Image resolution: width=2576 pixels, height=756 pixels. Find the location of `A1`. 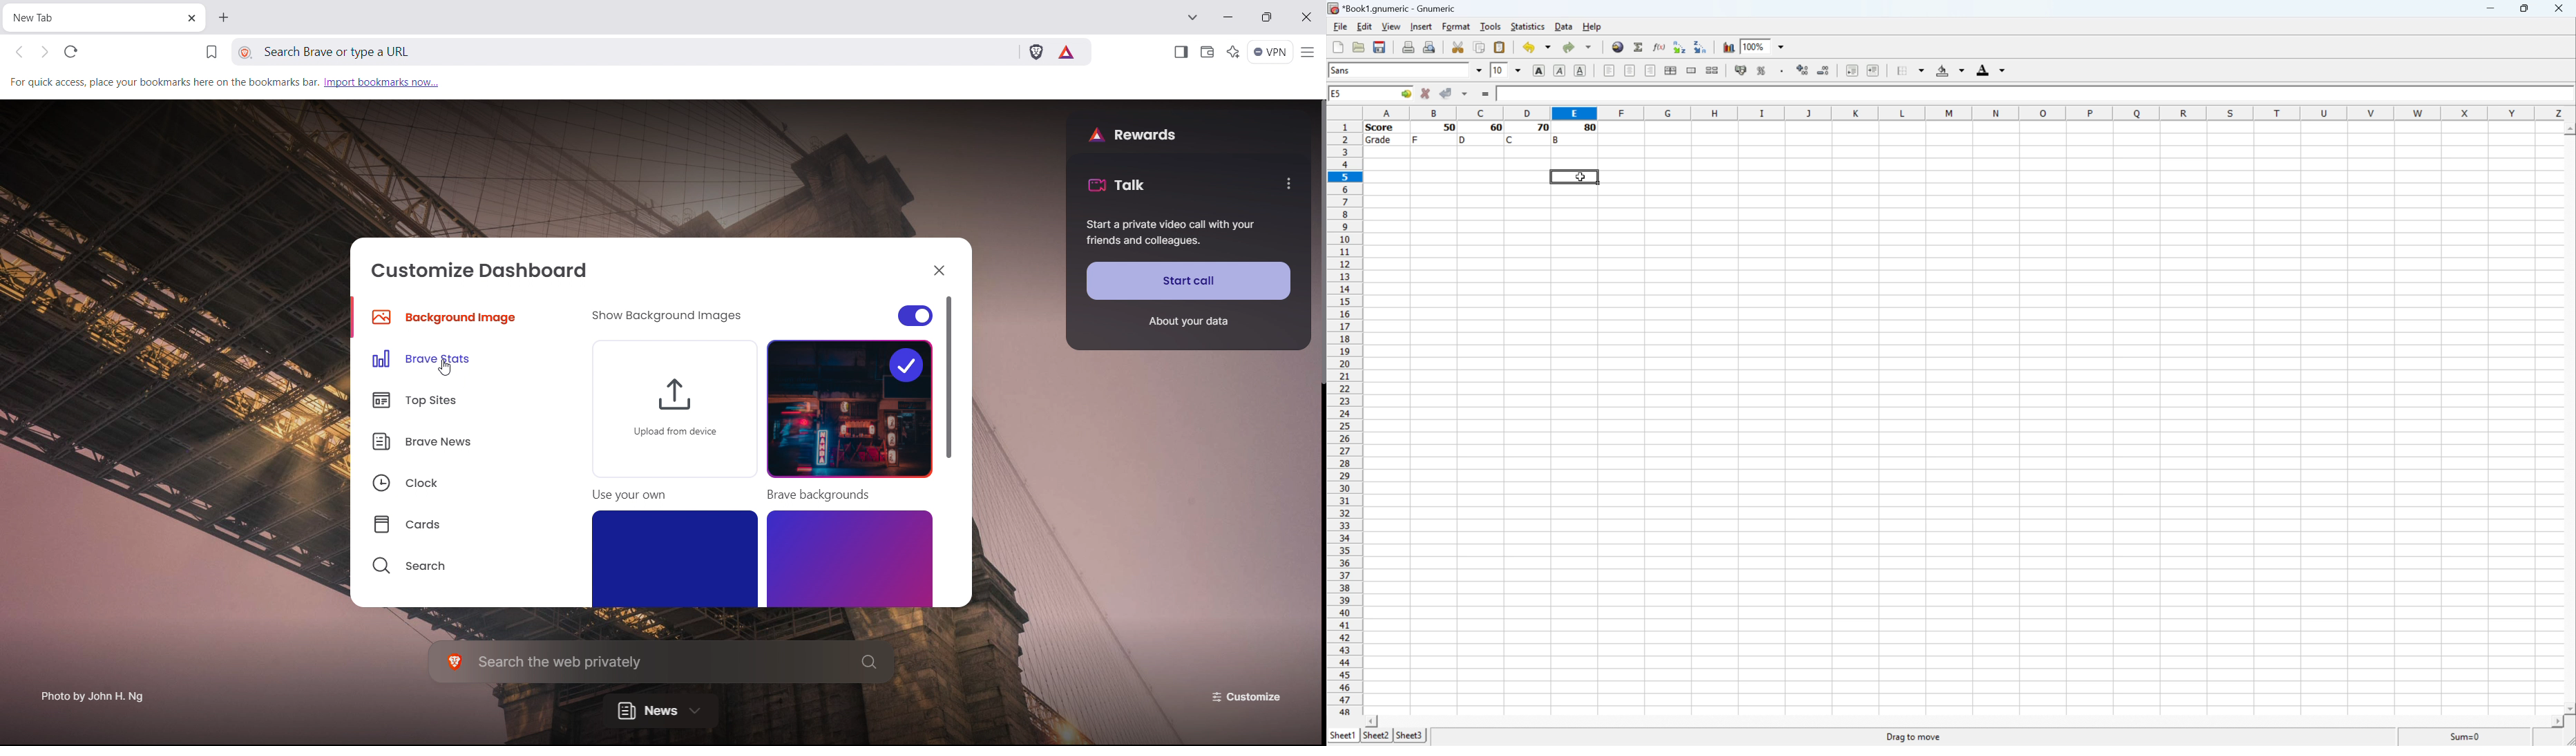

A1 is located at coordinates (1338, 94).